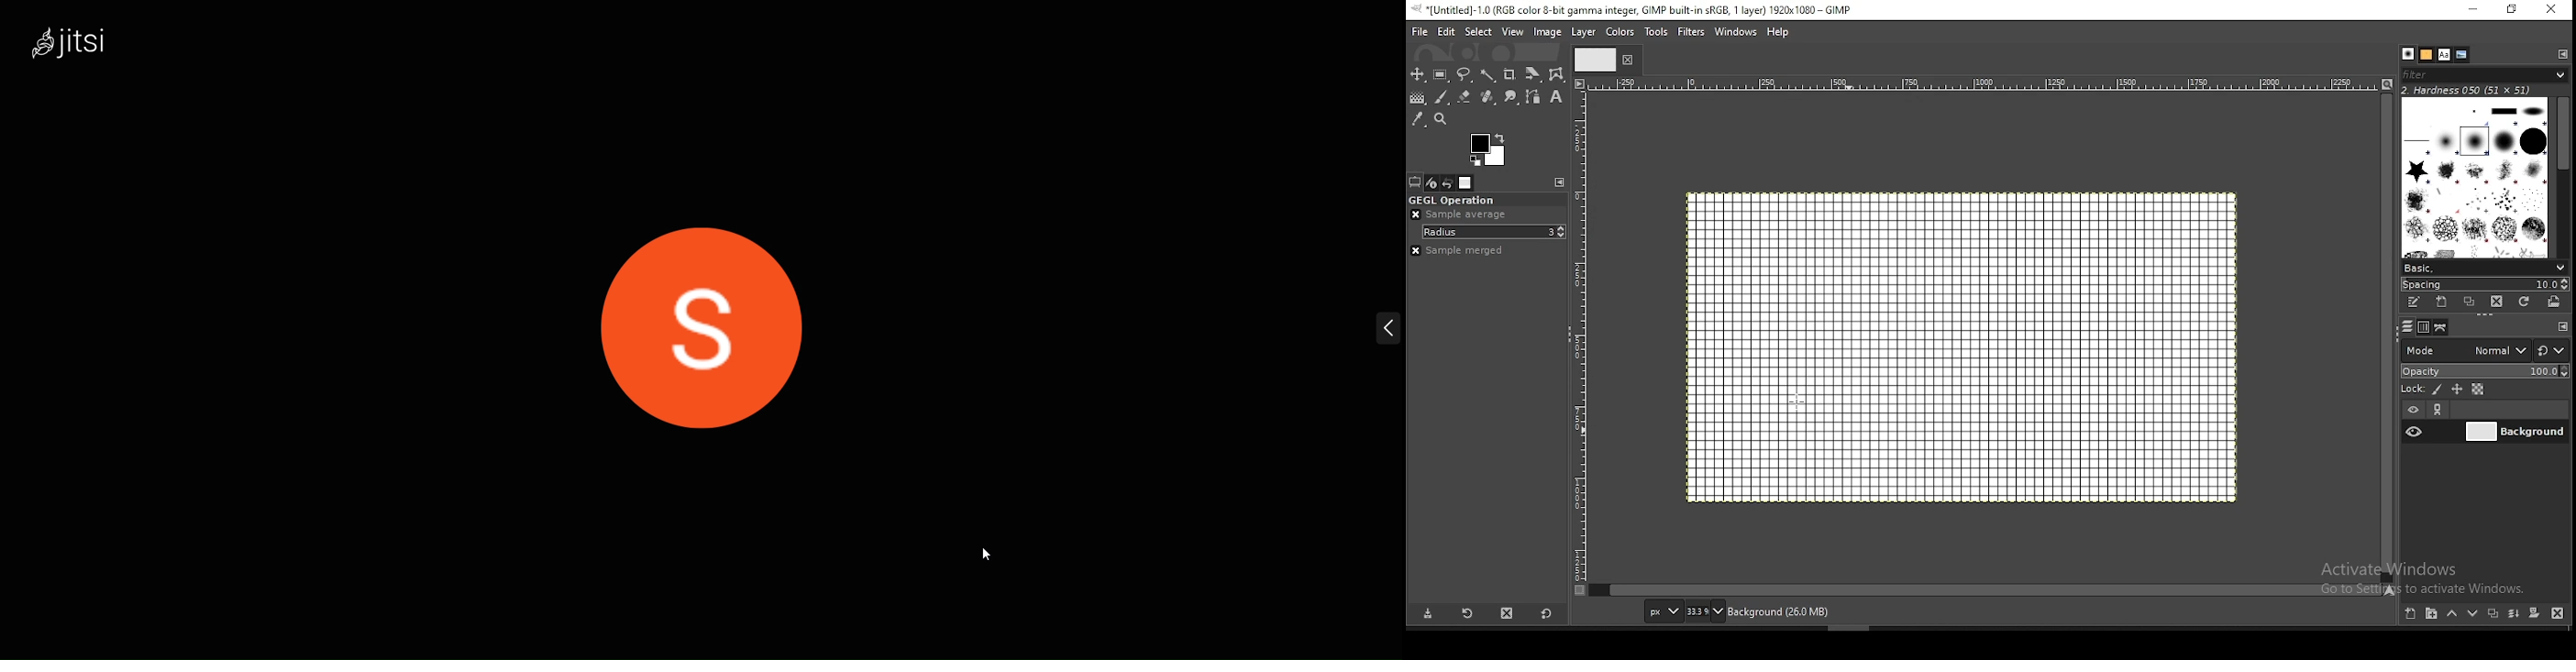 This screenshot has width=2576, height=672. I want to click on blend mode, so click(2484, 350).